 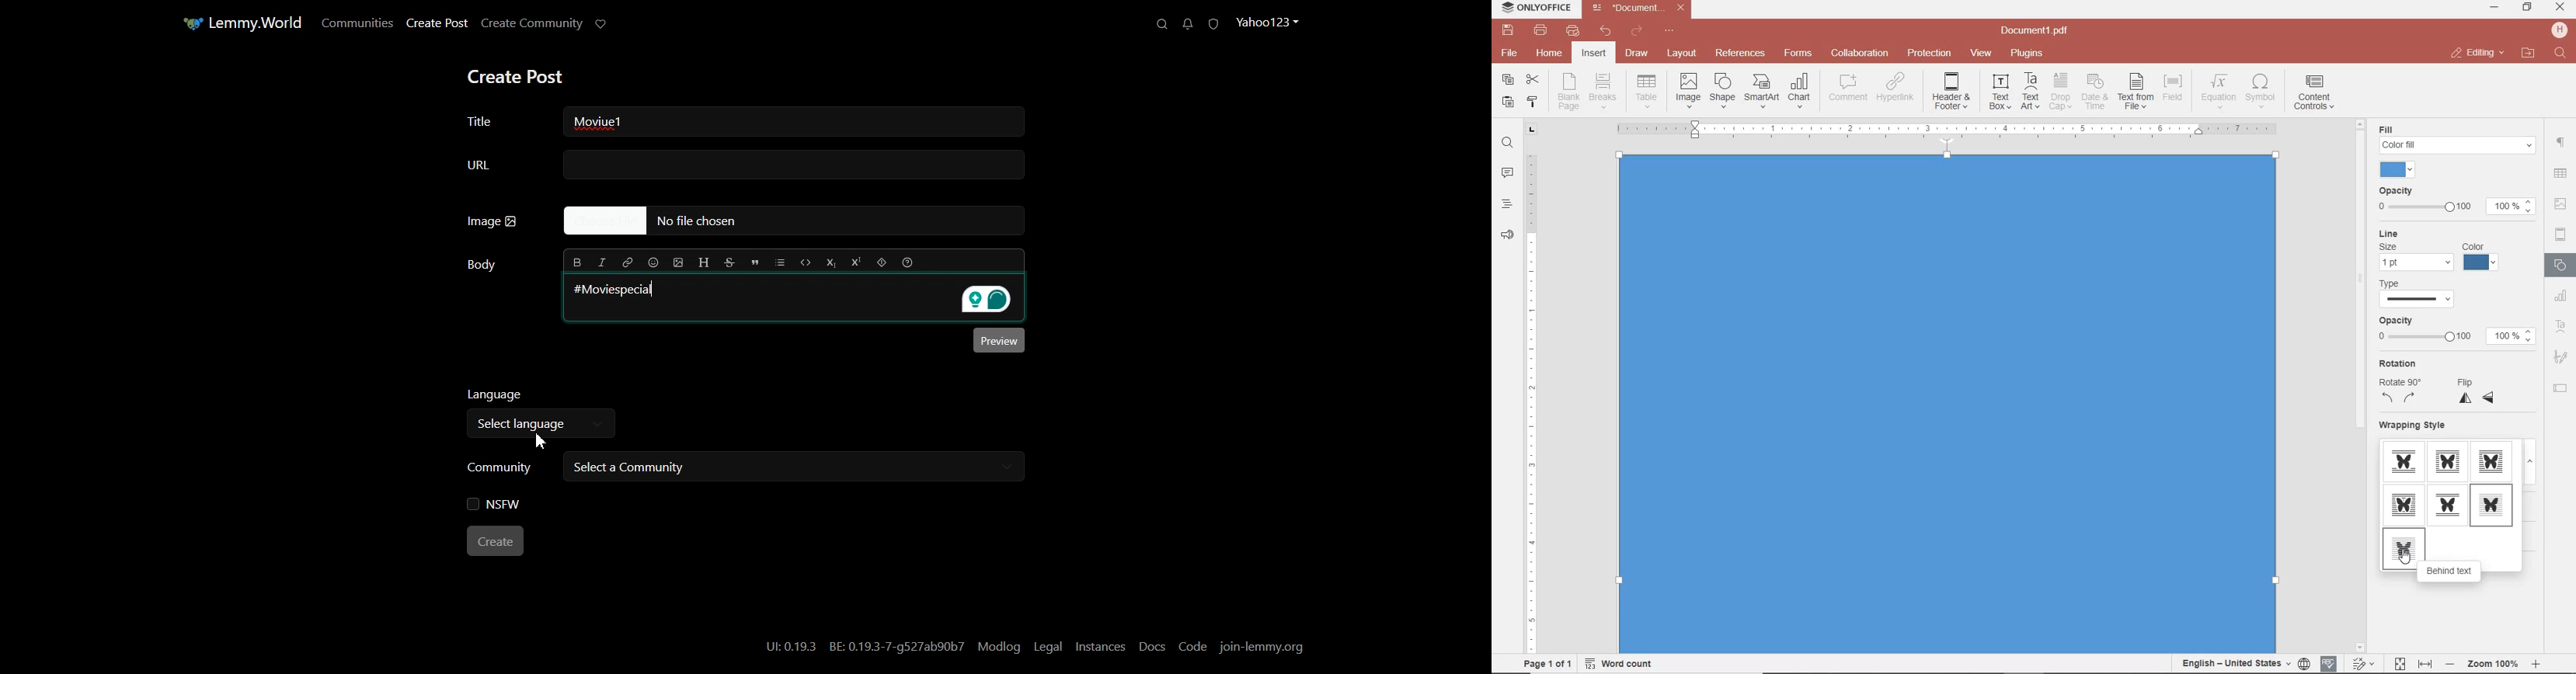 What do you see at coordinates (1508, 81) in the screenshot?
I see `copy` at bounding box center [1508, 81].